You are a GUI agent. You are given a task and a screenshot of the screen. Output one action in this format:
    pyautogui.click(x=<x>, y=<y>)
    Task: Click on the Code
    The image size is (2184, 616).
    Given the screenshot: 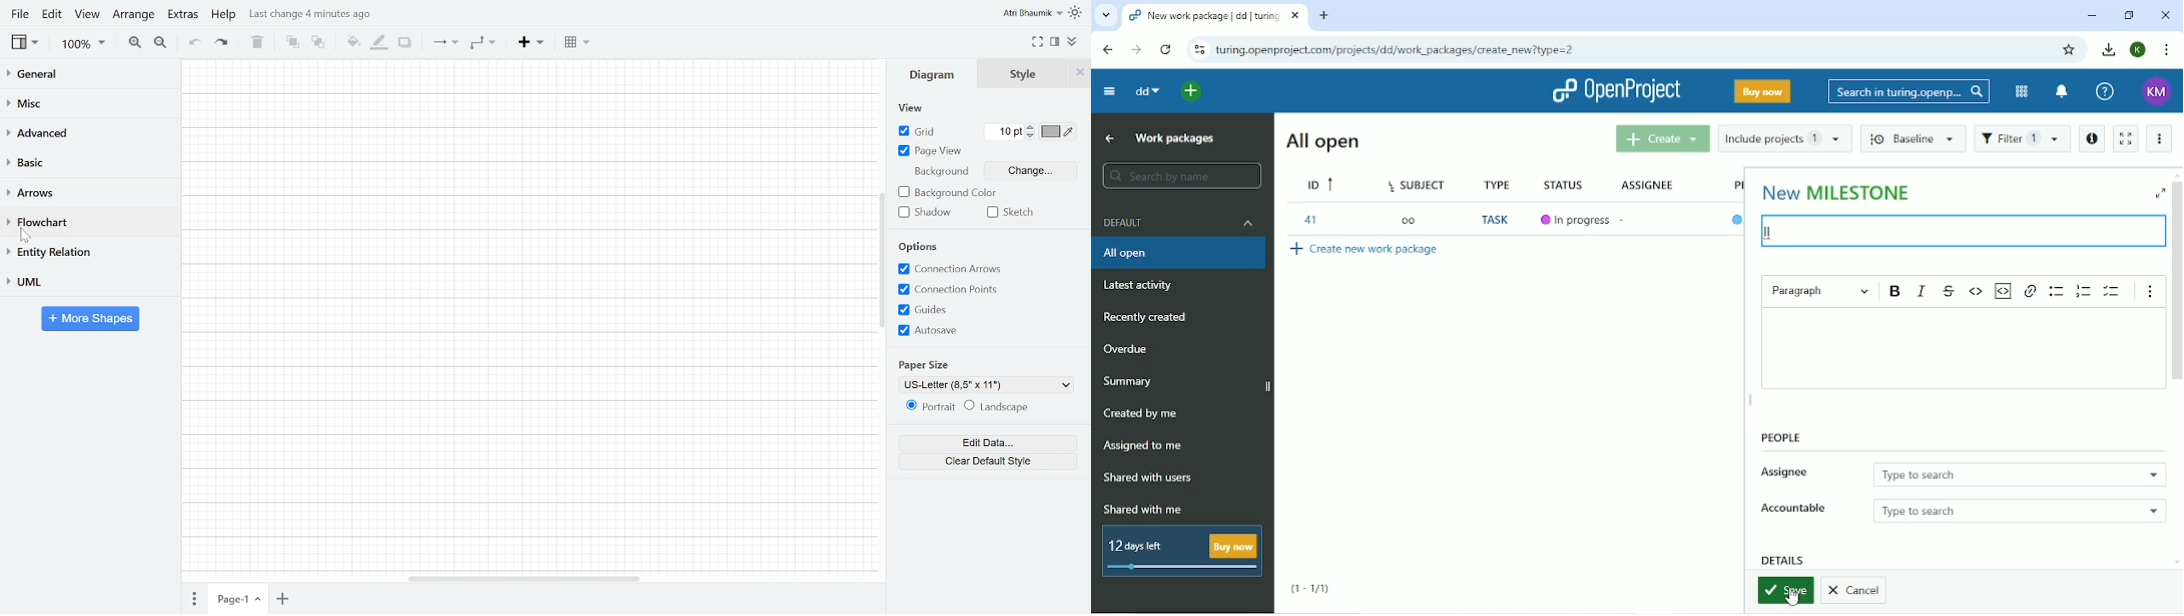 What is the action you would take?
    pyautogui.click(x=1977, y=291)
    